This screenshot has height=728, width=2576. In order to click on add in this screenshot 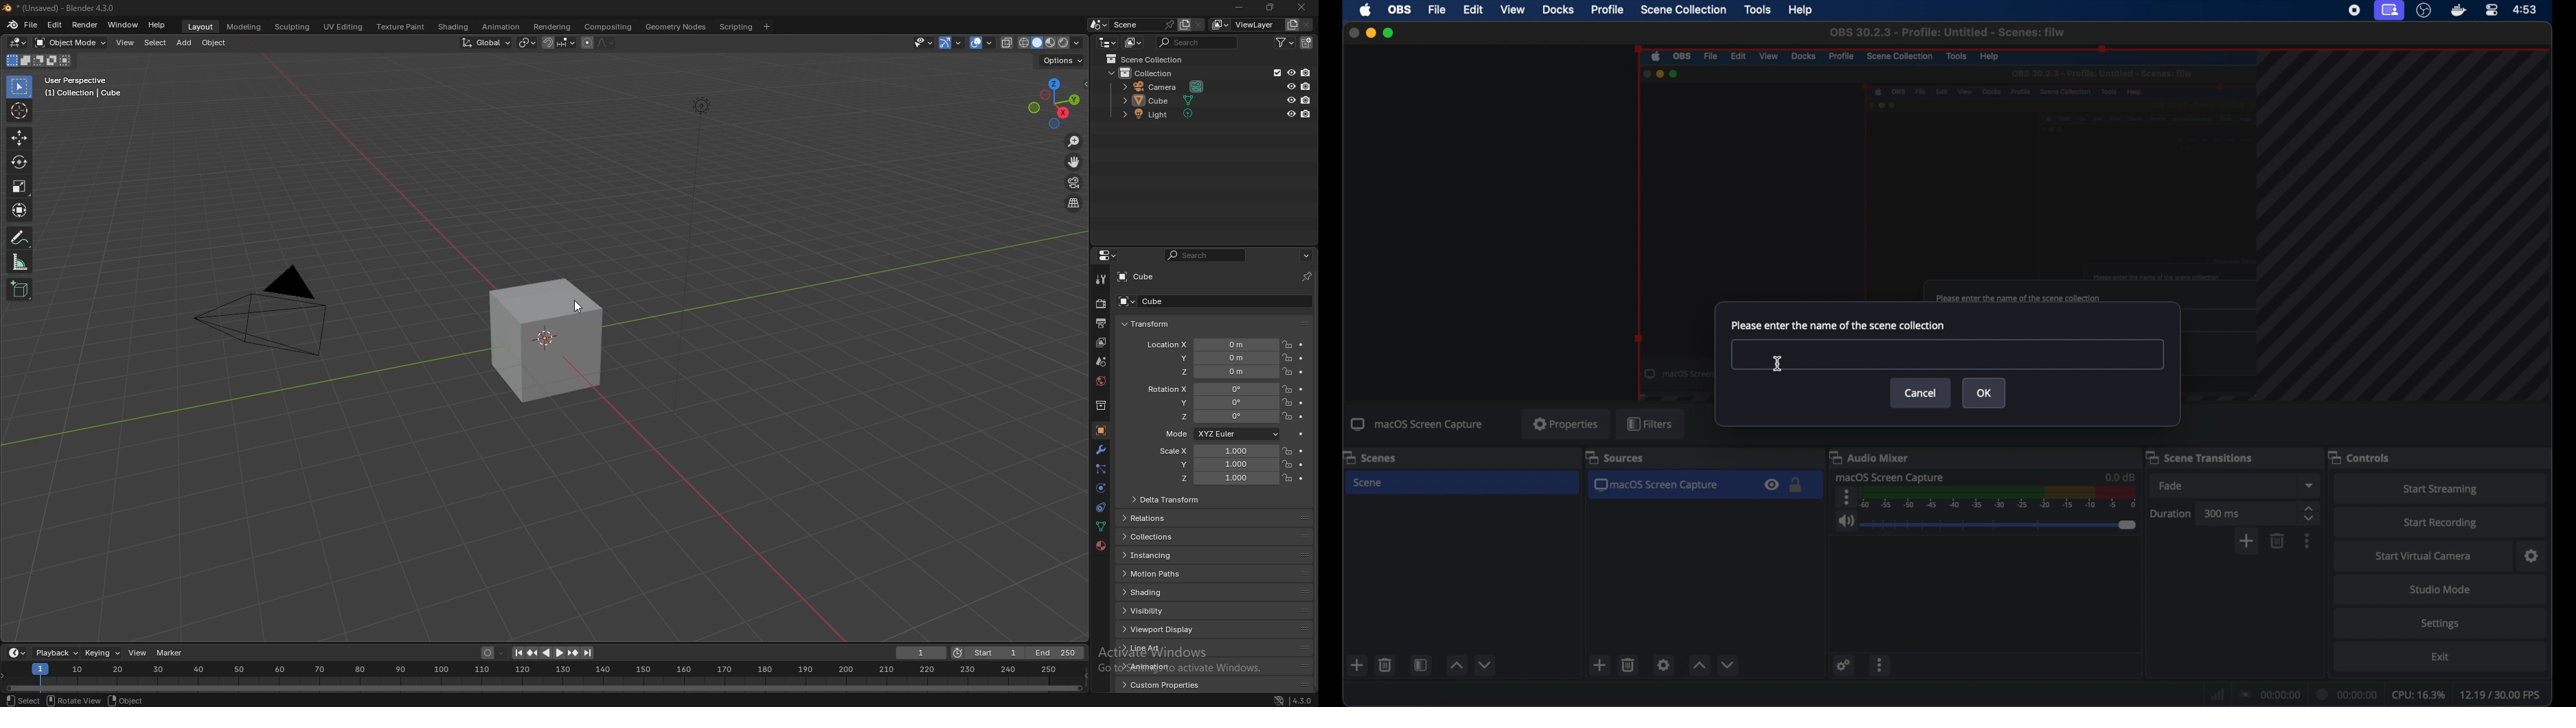, I will do `click(185, 43)`.